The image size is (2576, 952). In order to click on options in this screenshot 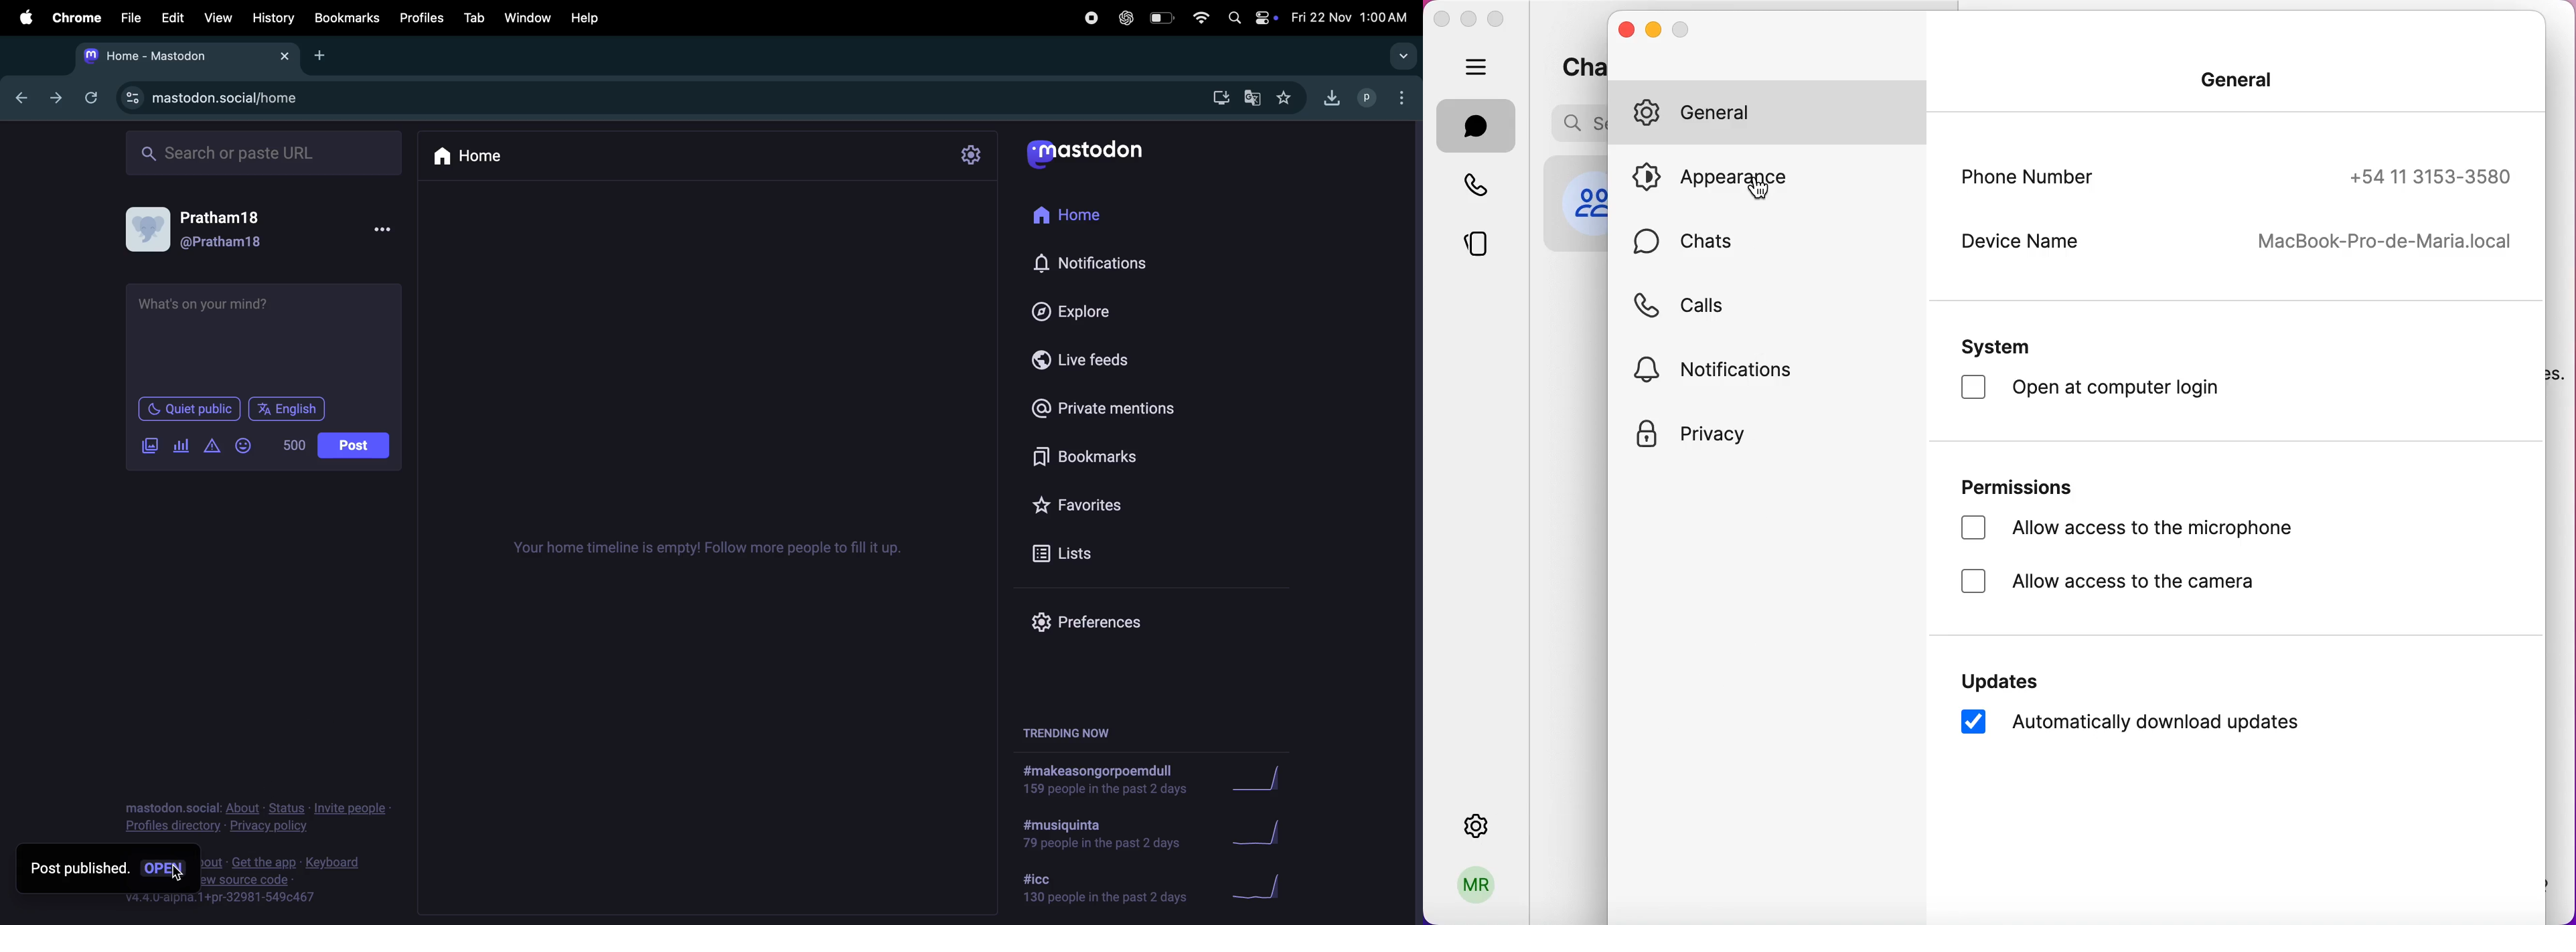, I will do `click(1398, 94)`.